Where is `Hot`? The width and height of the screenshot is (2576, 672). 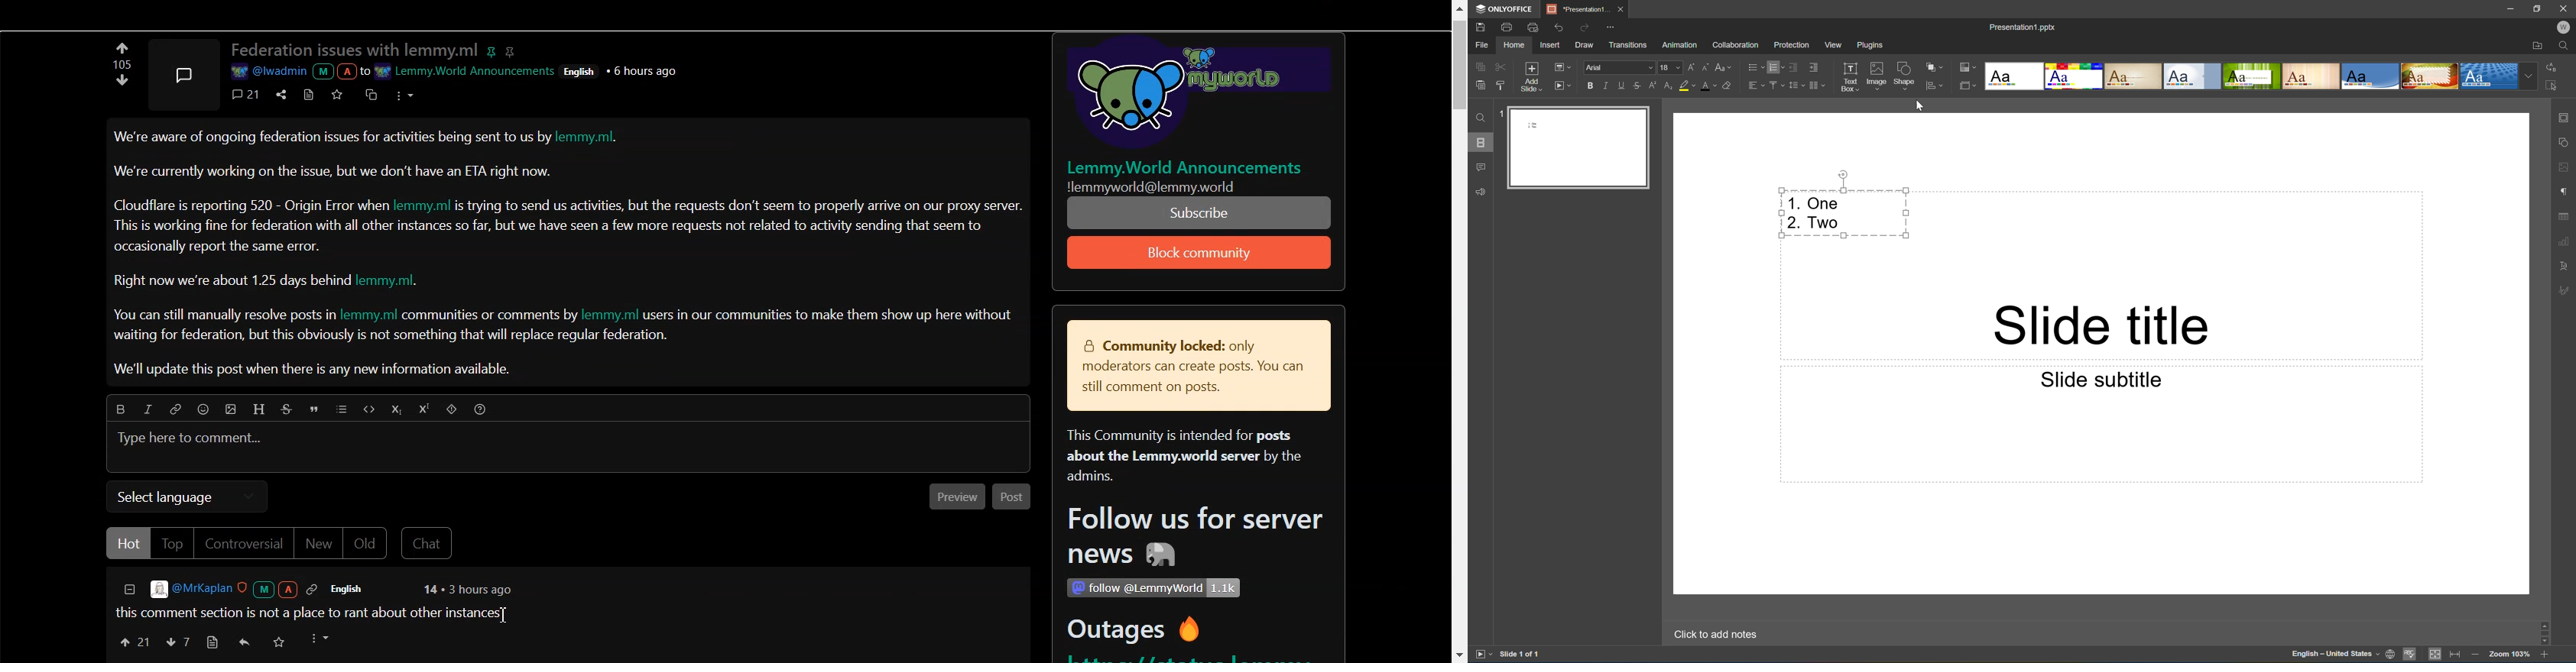
Hot is located at coordinates (128, 543).